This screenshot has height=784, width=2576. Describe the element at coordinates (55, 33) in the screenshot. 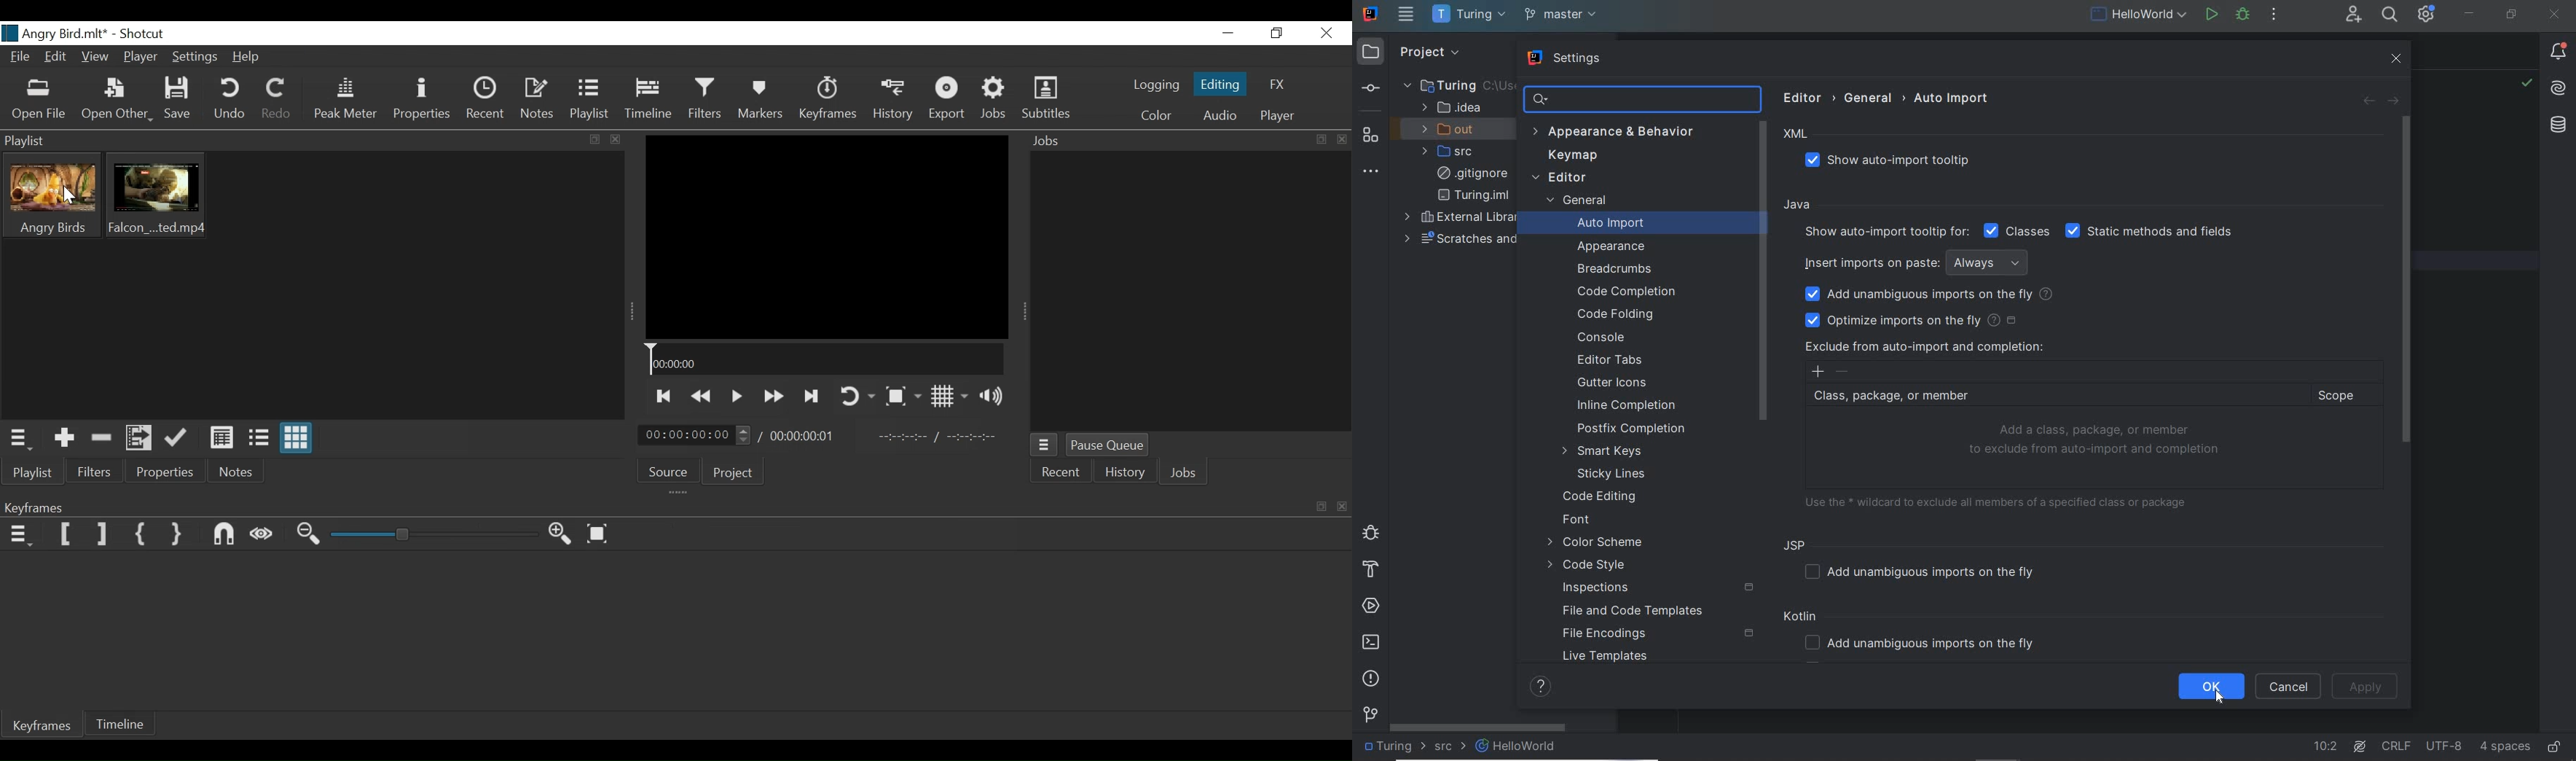

I see `File Name` at that location.